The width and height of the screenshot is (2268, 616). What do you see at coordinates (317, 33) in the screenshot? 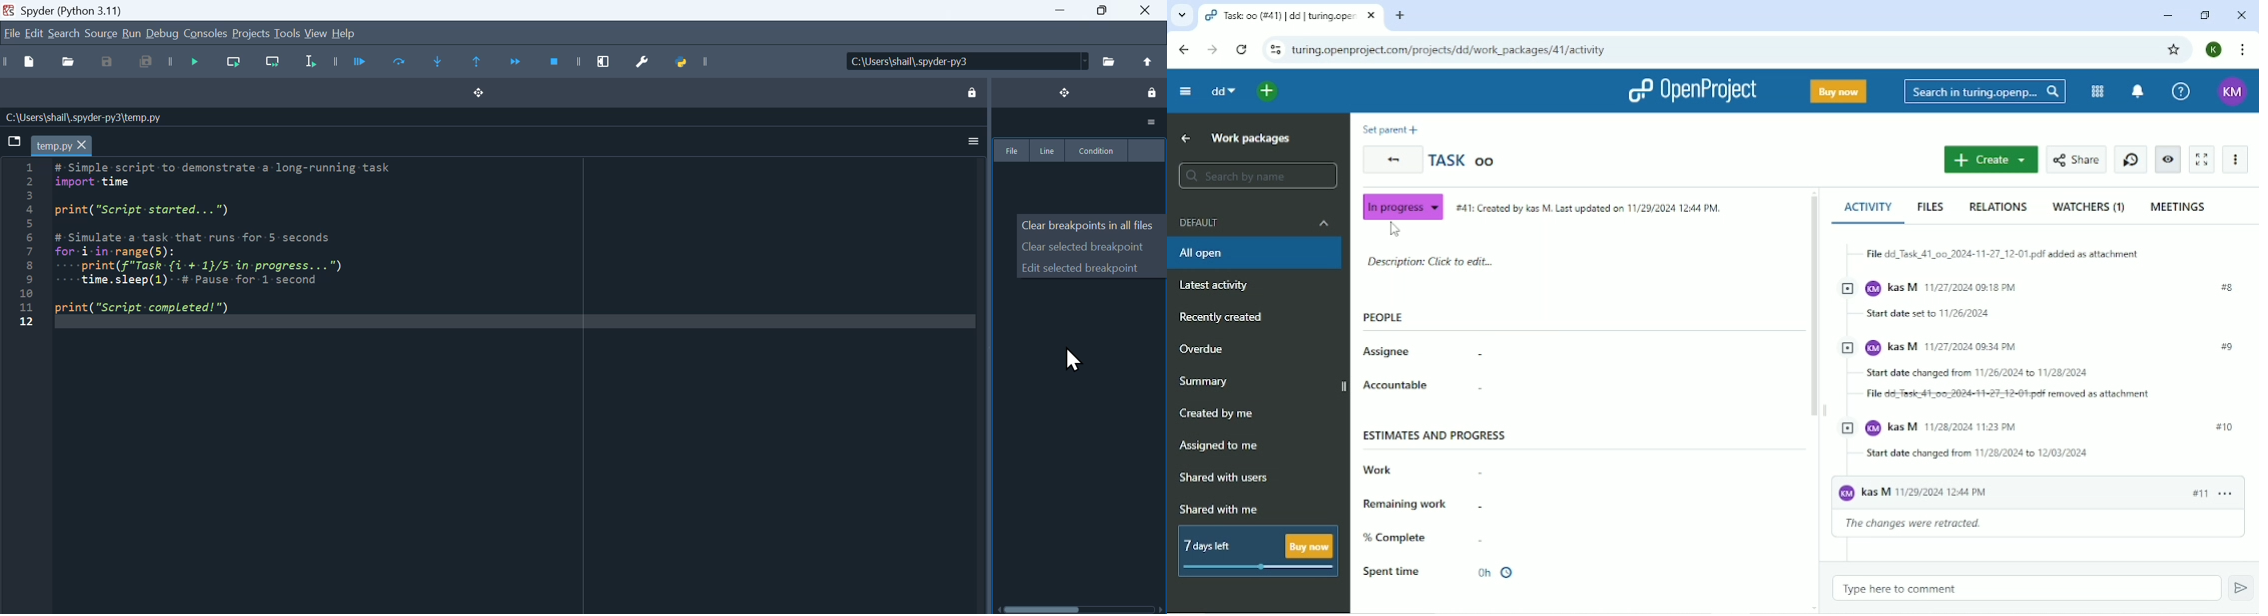
I see `view` at bounding box center [317, 33].